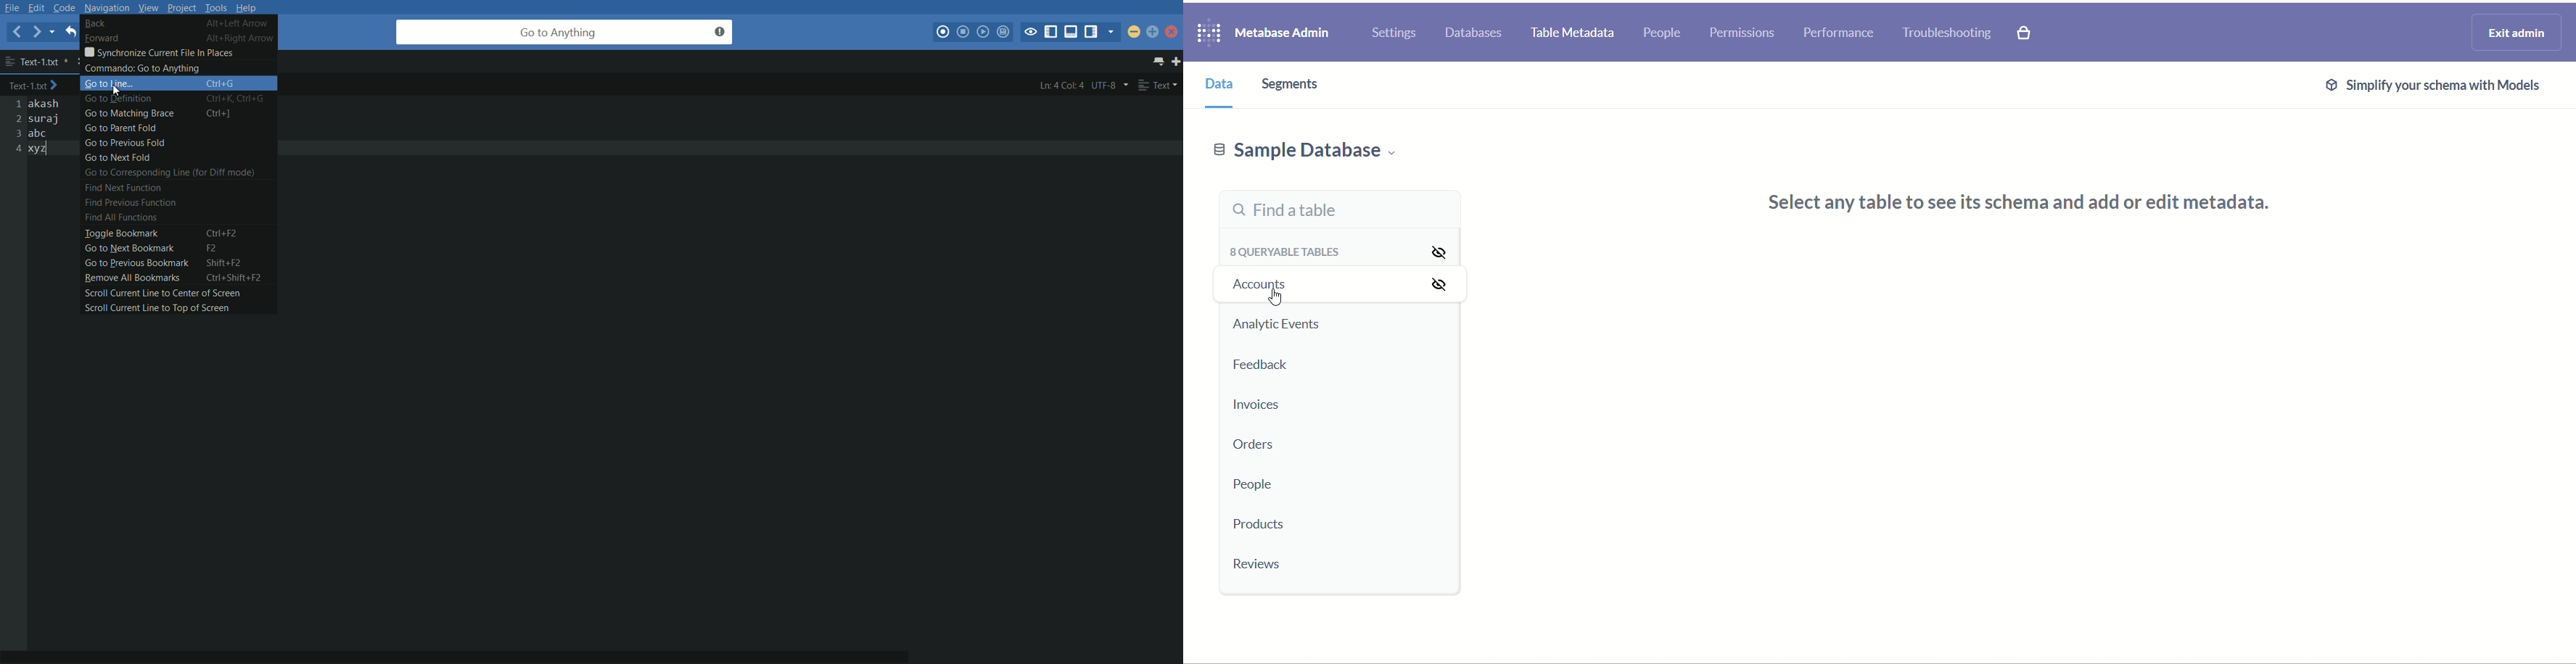 This screenshot has width=2576, height=672. Describe the element at coordinates (158, 52) in the screenshot. I see `synchronize current file in places` at that location.